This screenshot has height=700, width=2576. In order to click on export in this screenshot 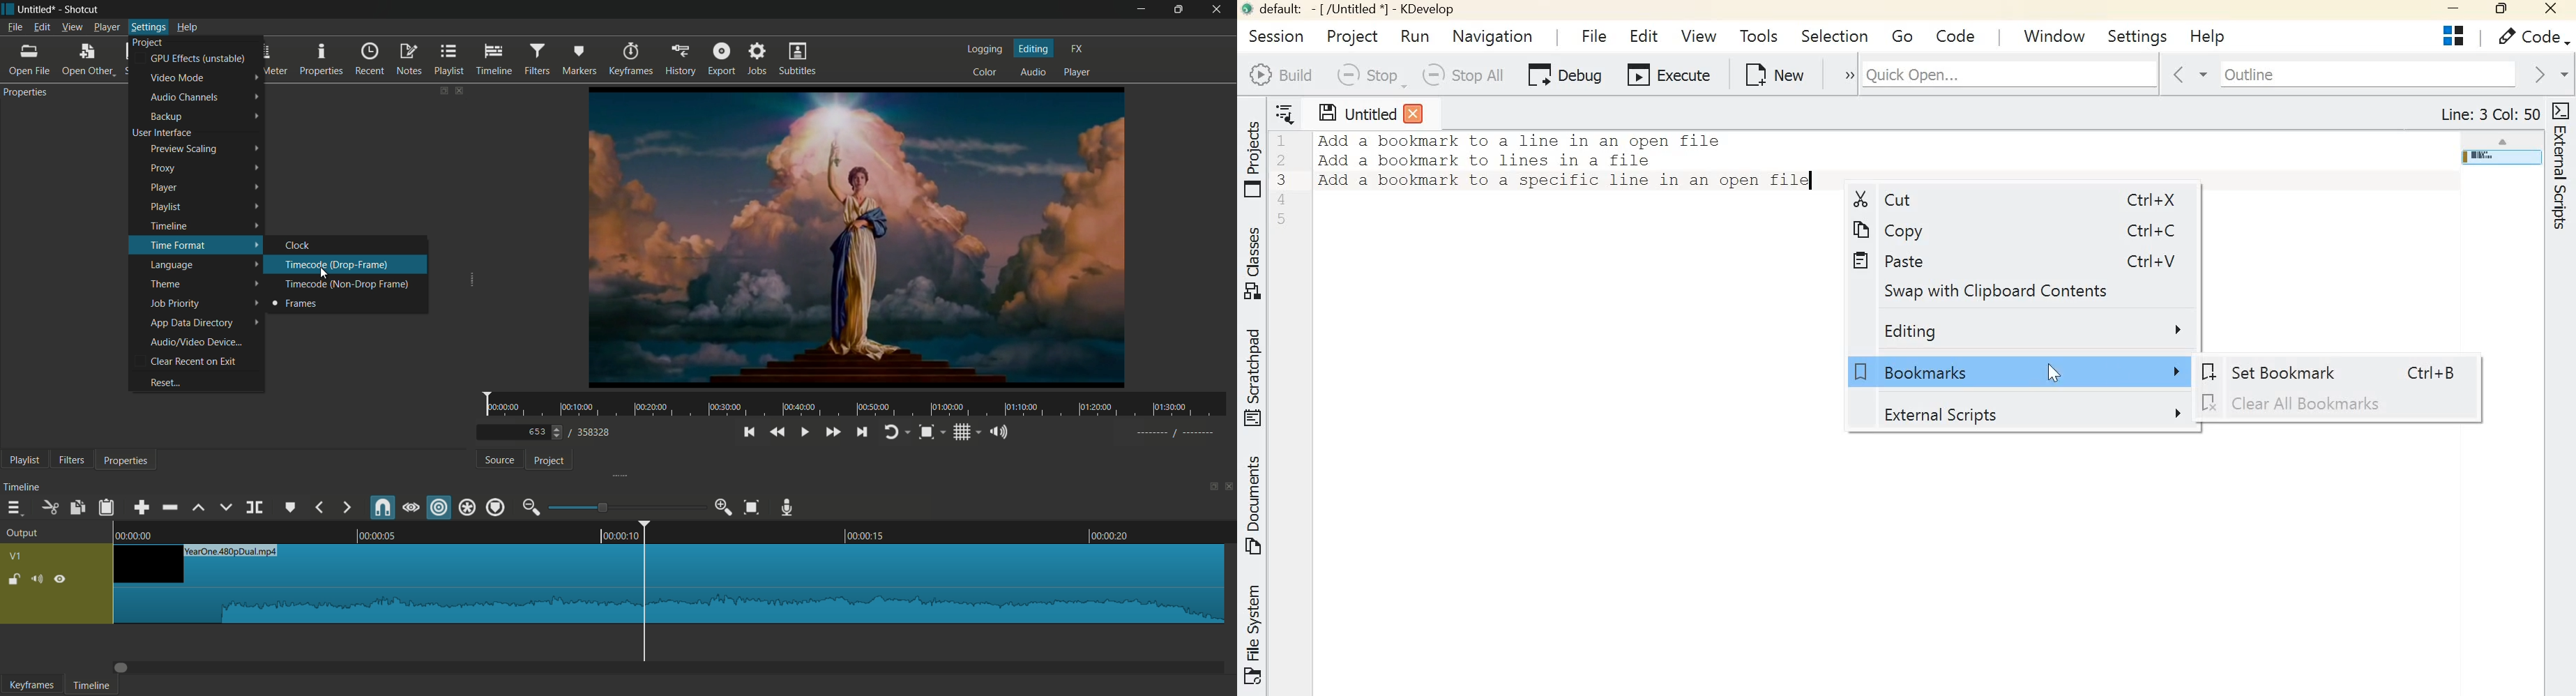, I will do `click(723, 59)`.